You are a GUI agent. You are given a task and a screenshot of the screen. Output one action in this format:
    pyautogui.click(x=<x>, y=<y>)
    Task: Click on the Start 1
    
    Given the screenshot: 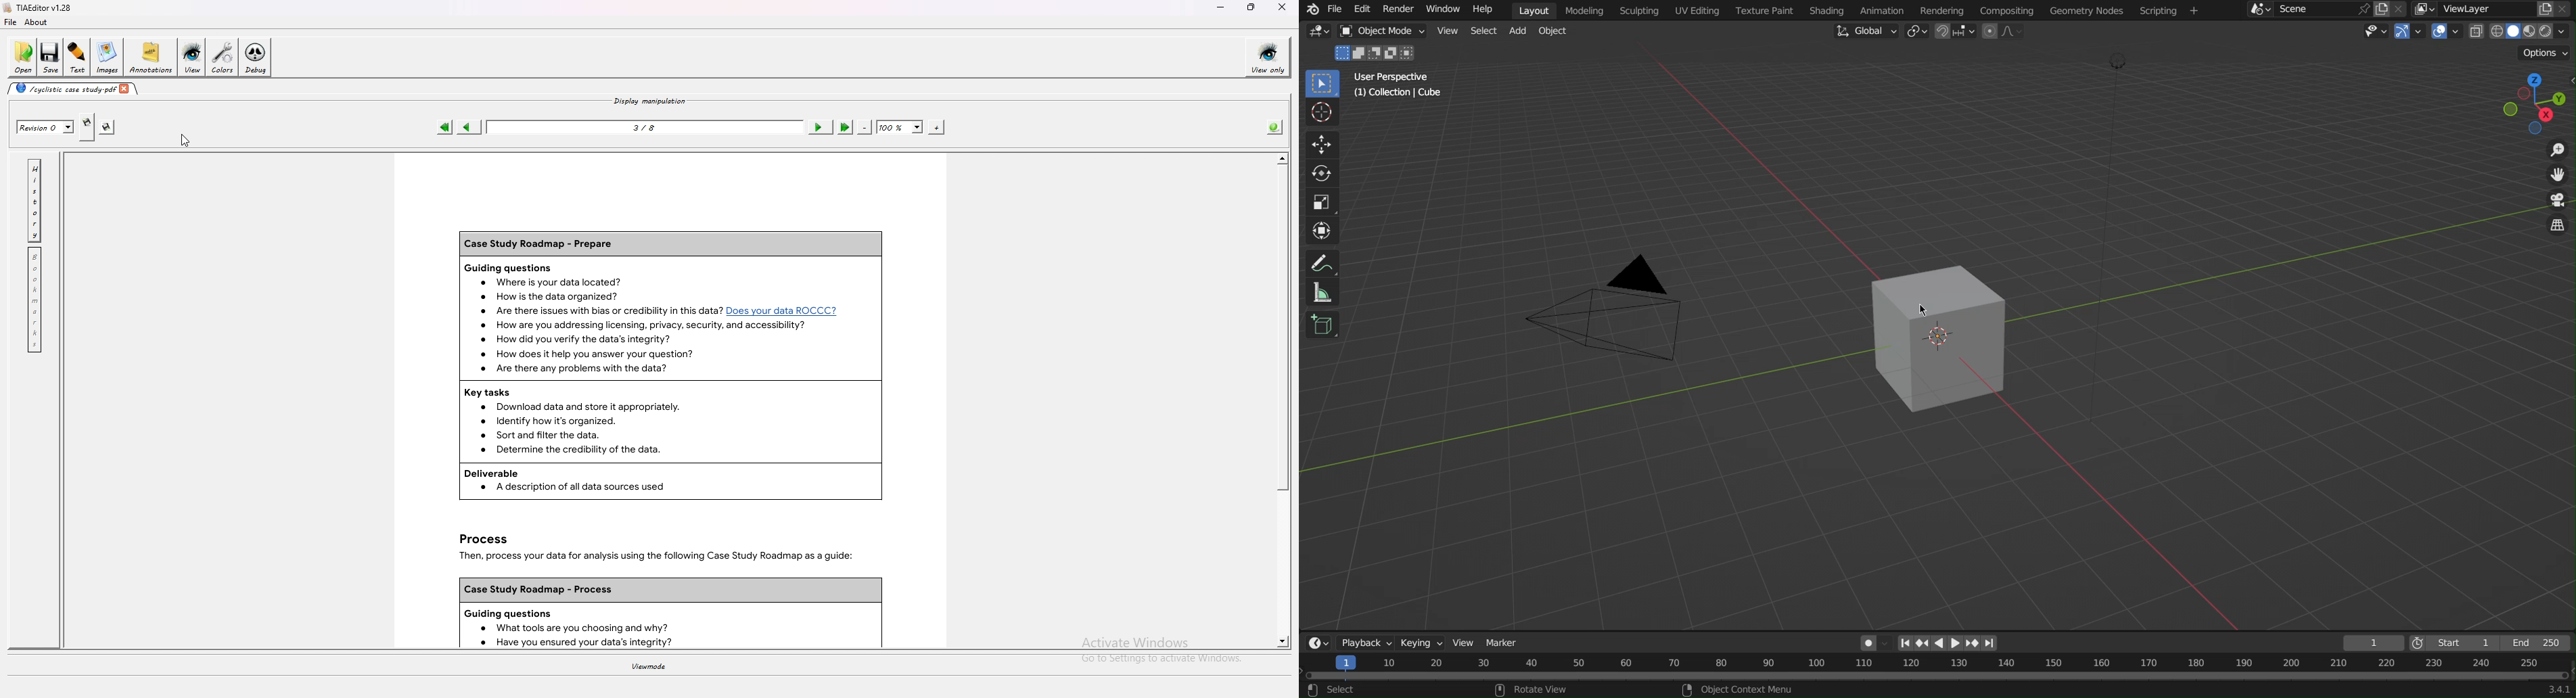 What is the action you would take?
    pyautogui.click(x=2453, y=641)
    